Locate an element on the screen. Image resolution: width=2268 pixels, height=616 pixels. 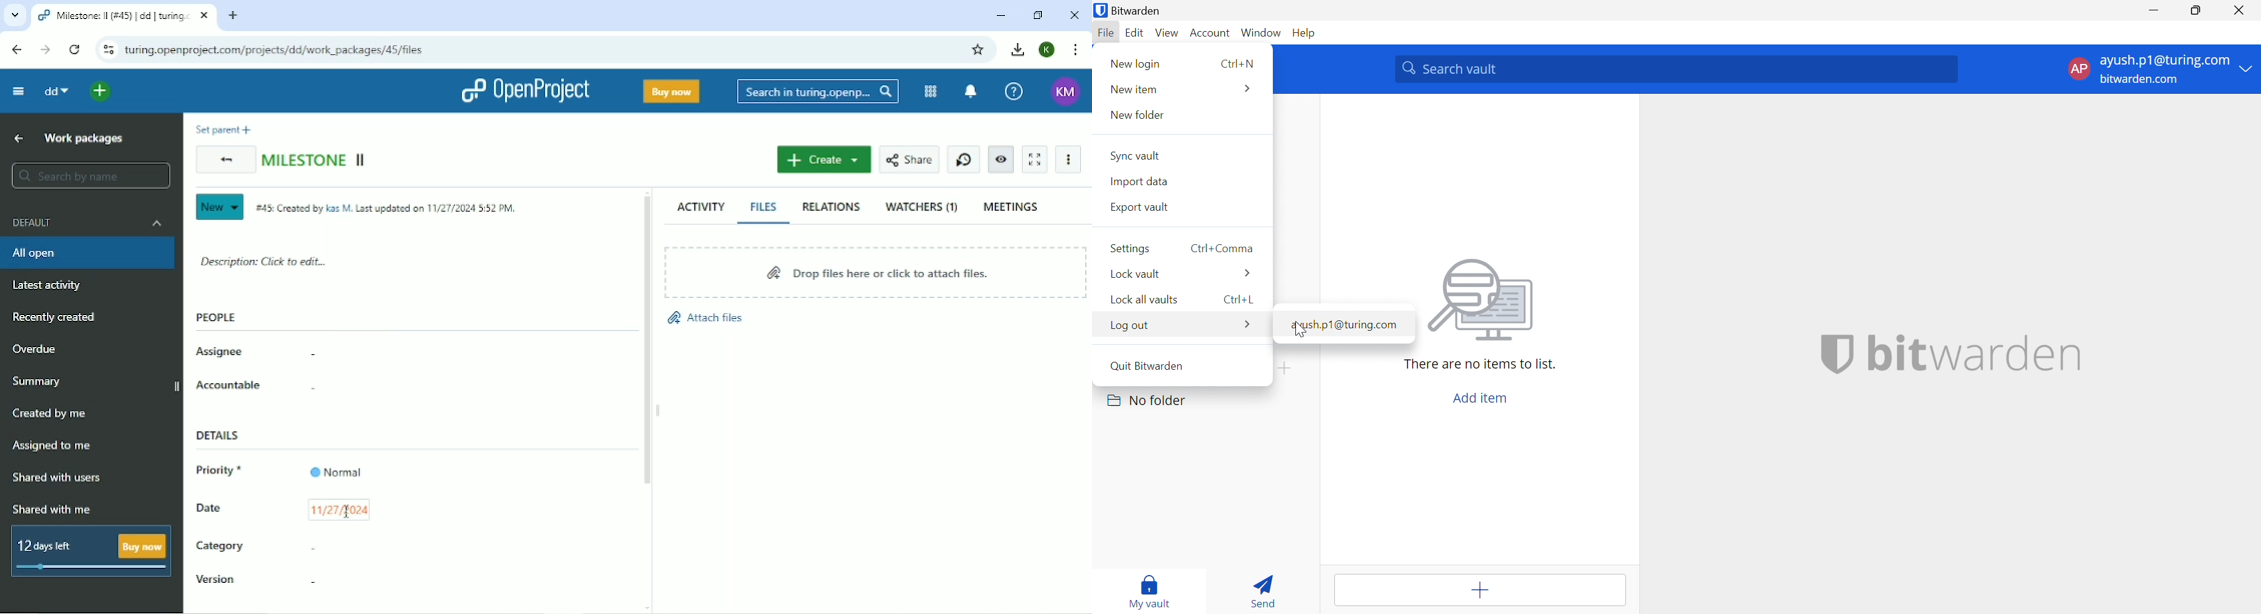
Window is located at coordinates (1263, 32).